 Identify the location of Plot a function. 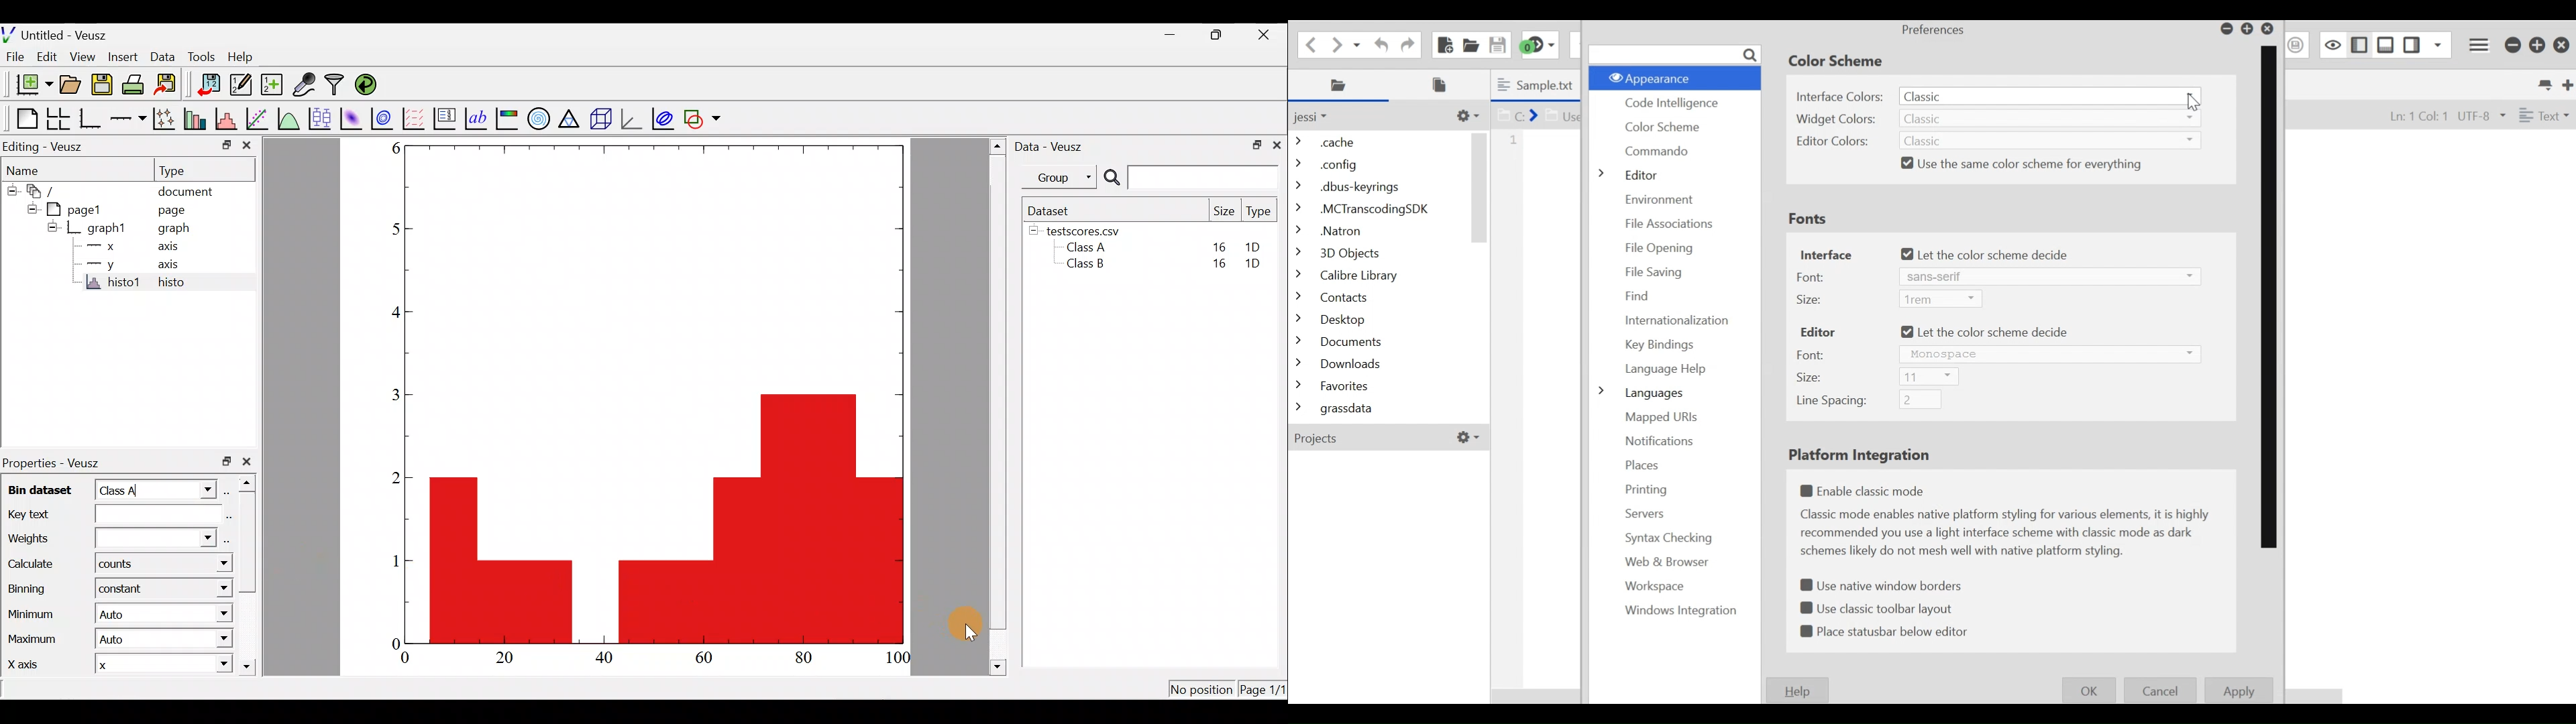
(288, 117).